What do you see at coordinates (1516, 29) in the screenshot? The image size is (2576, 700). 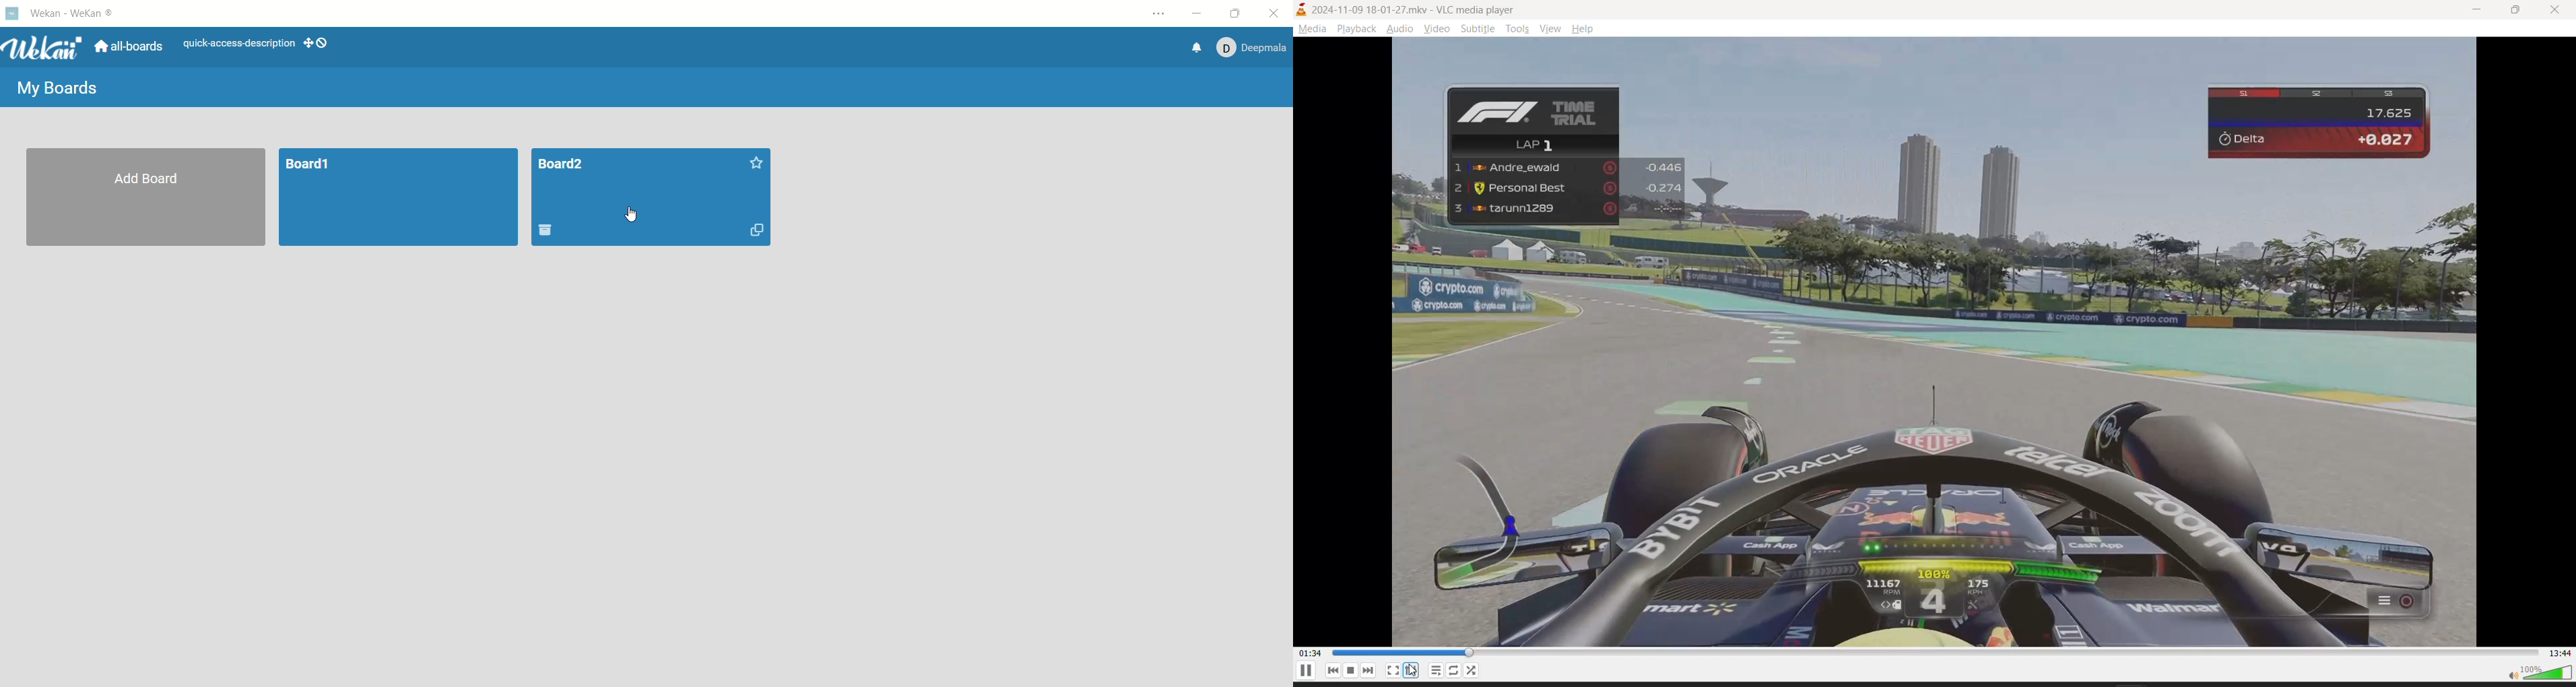 I see `tools` at bounding box center [1516, 29].